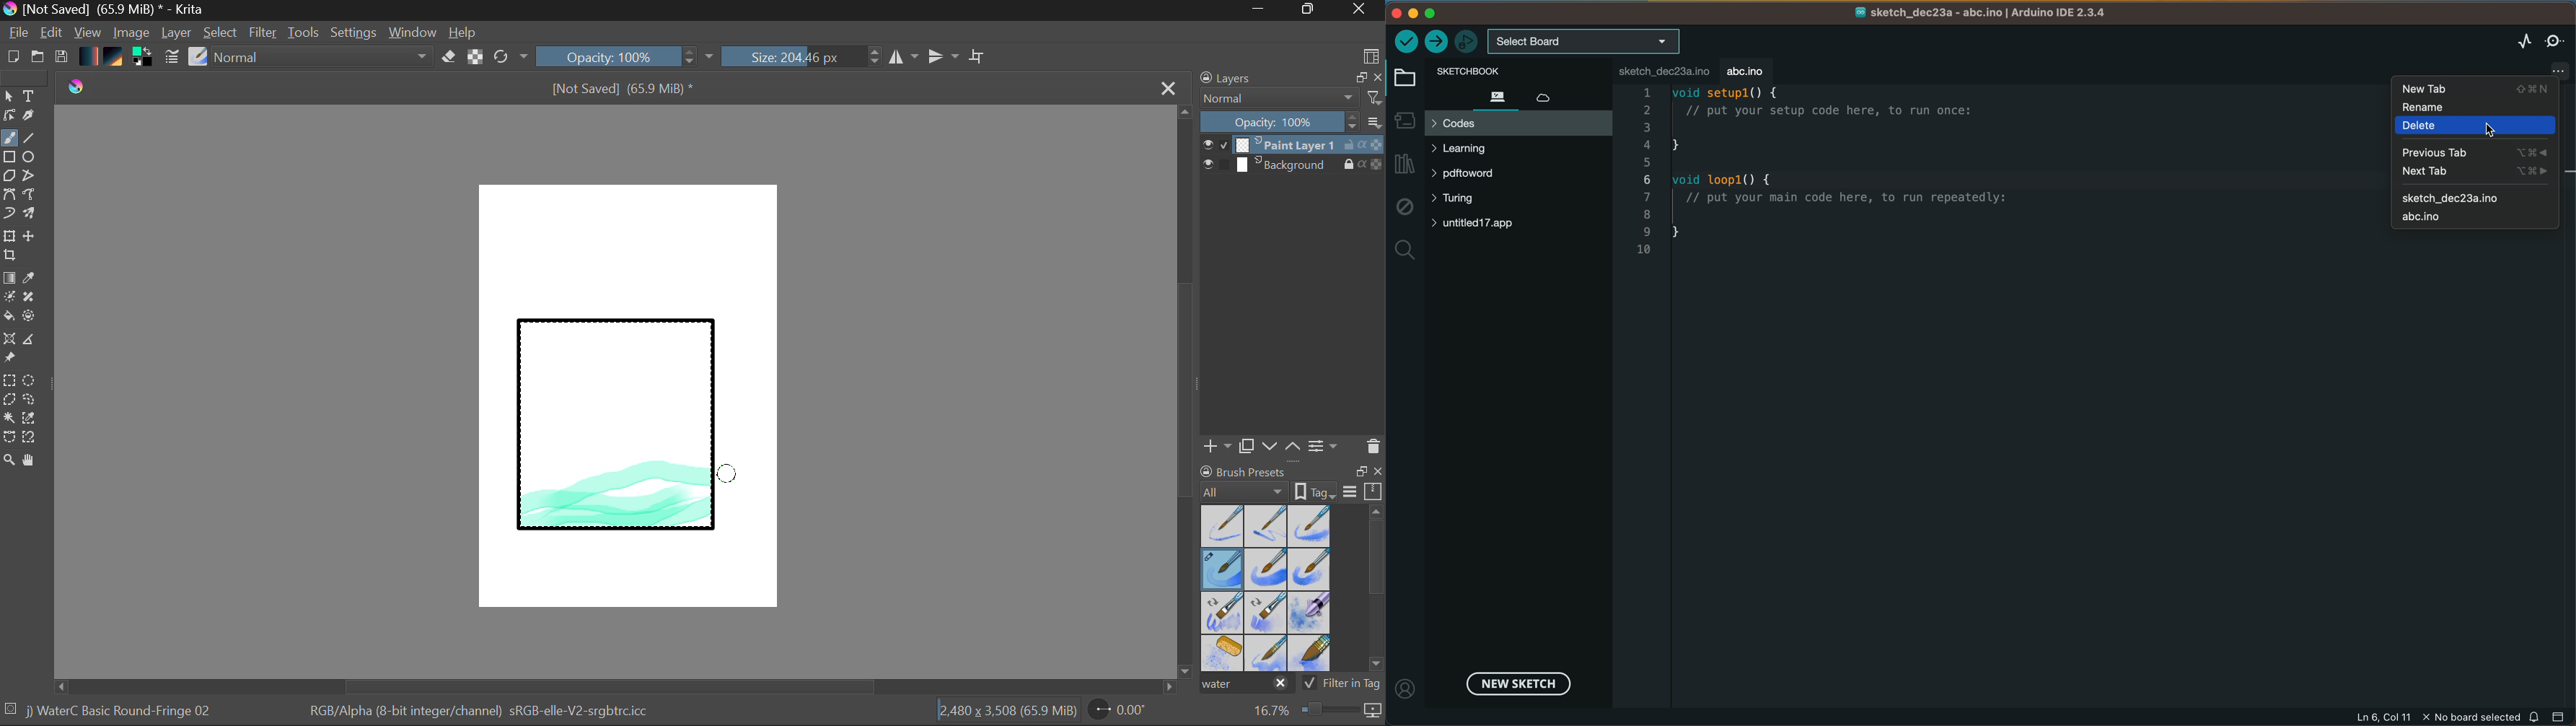 The width and height of the screenshot is (2576, 728). I want to click on Horizontal Mirror Flip, so click(946, 58).